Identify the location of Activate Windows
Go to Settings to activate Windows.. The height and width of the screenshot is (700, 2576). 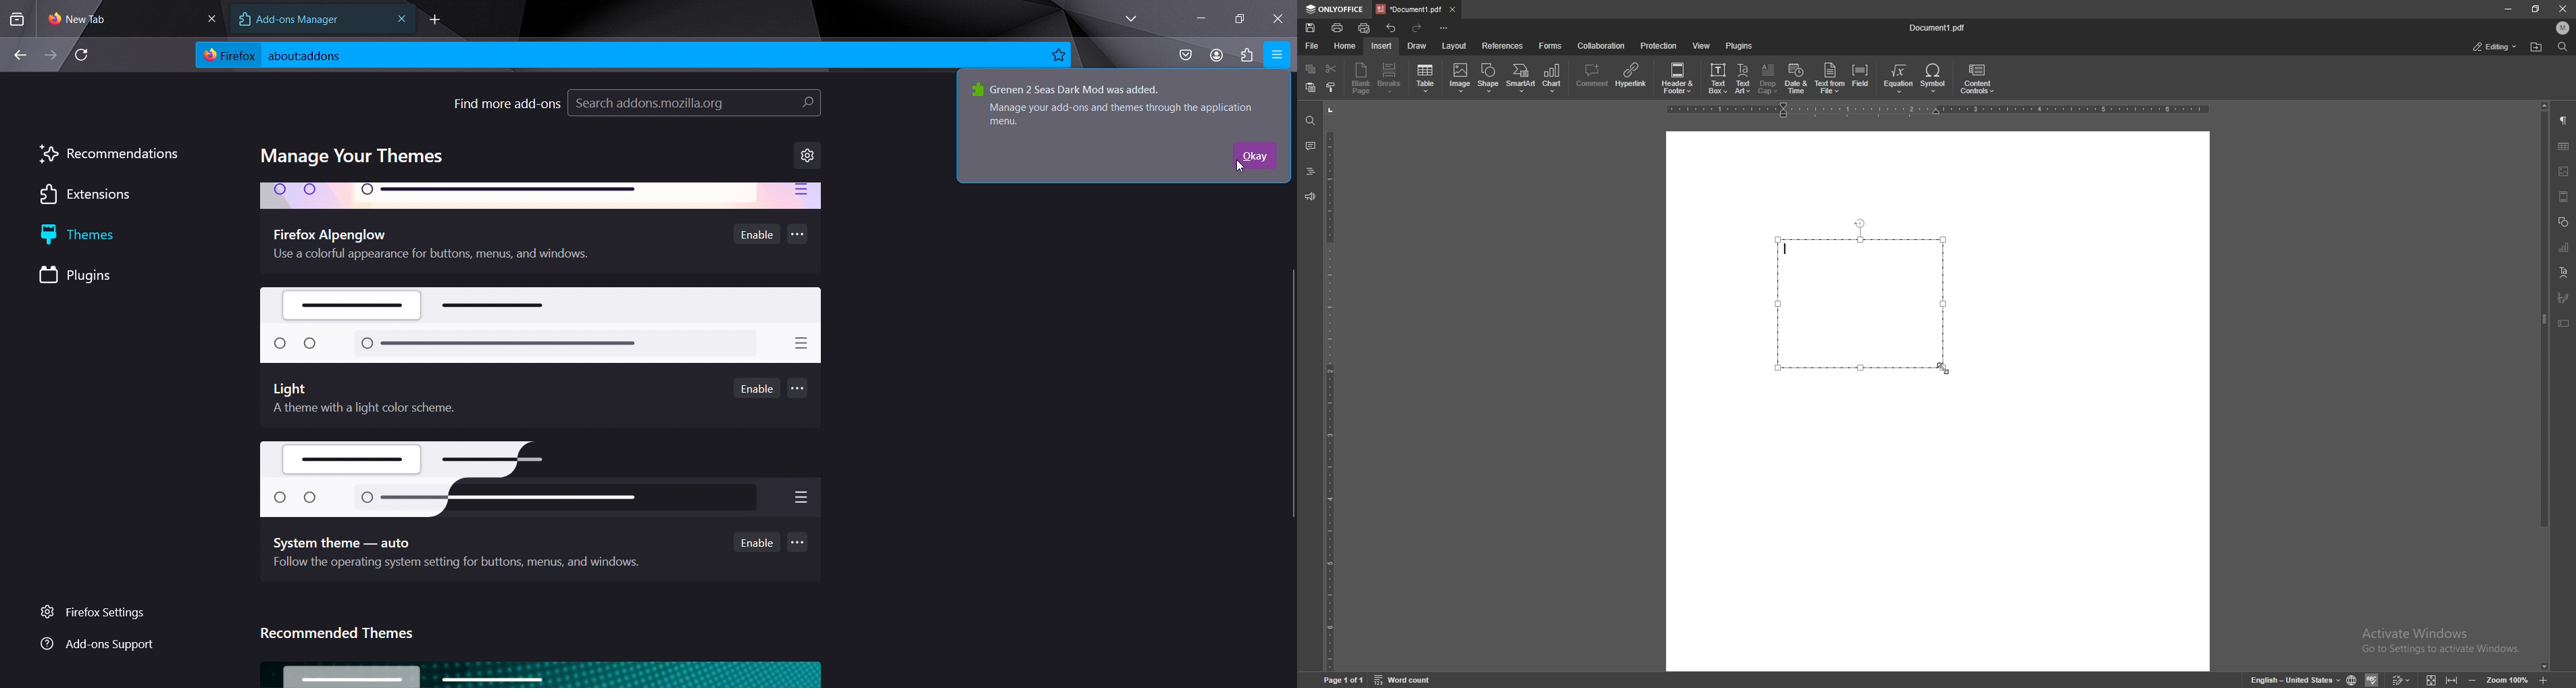
(2445, 641).